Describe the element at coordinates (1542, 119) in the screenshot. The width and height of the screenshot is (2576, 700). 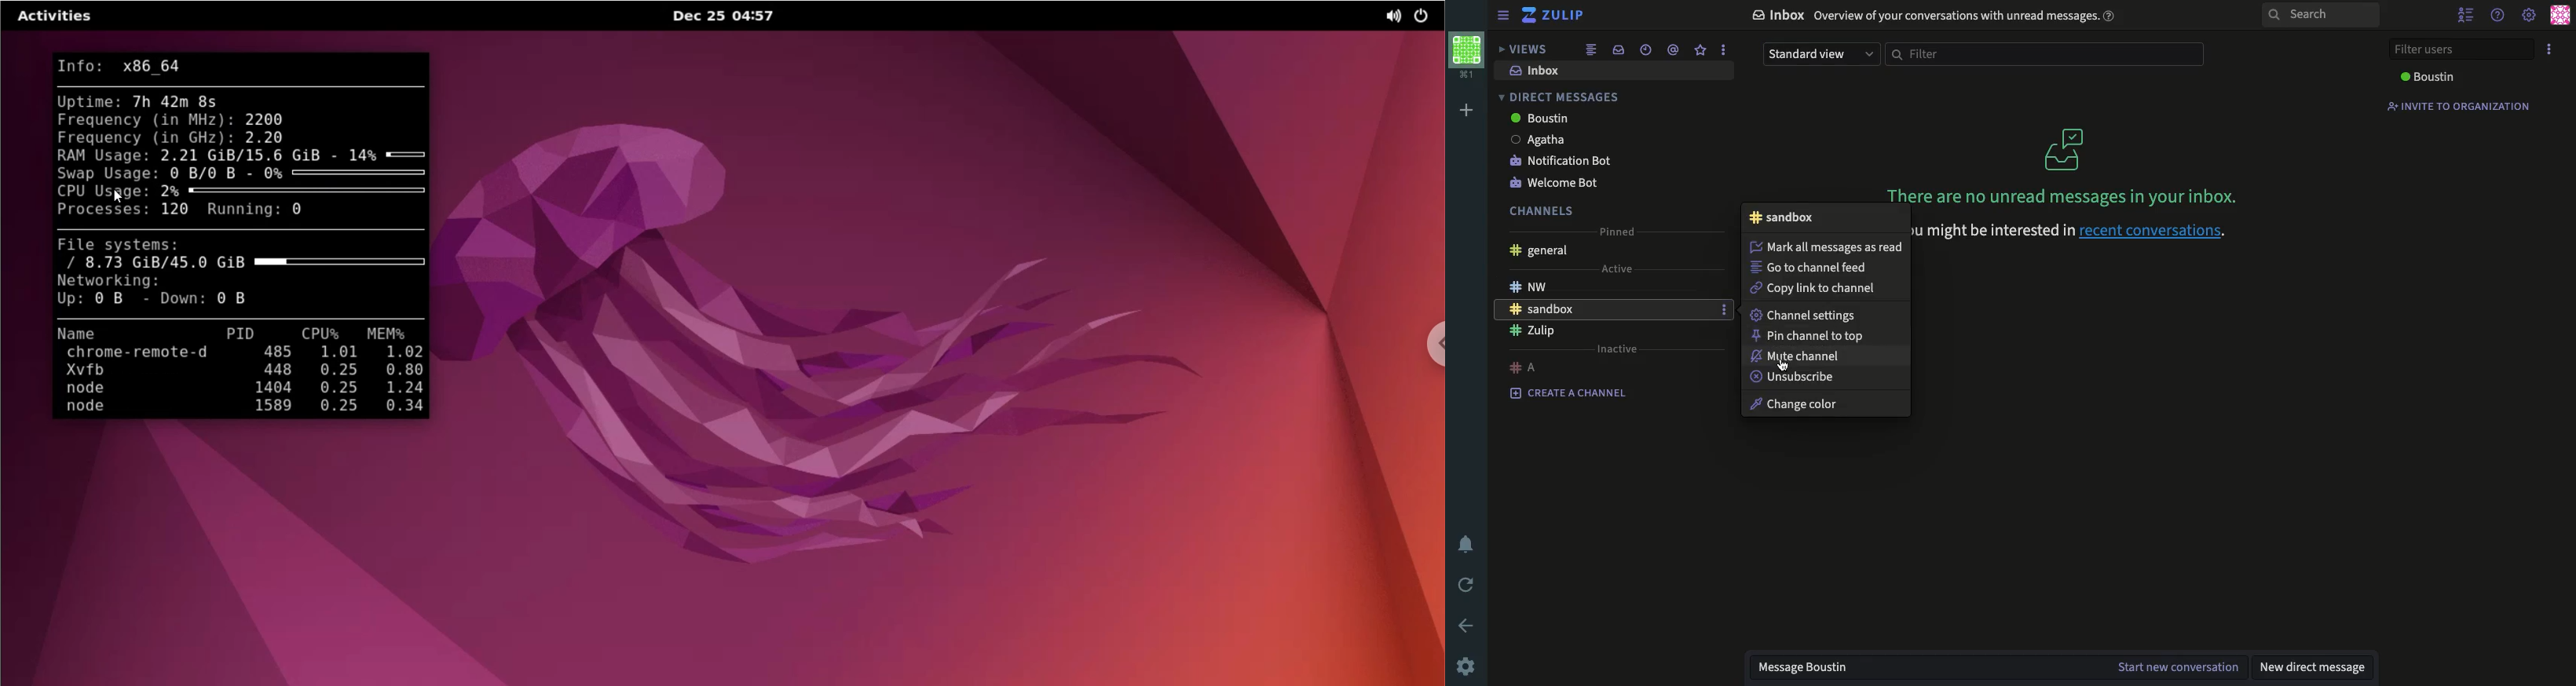
I see `boustin` at that location.